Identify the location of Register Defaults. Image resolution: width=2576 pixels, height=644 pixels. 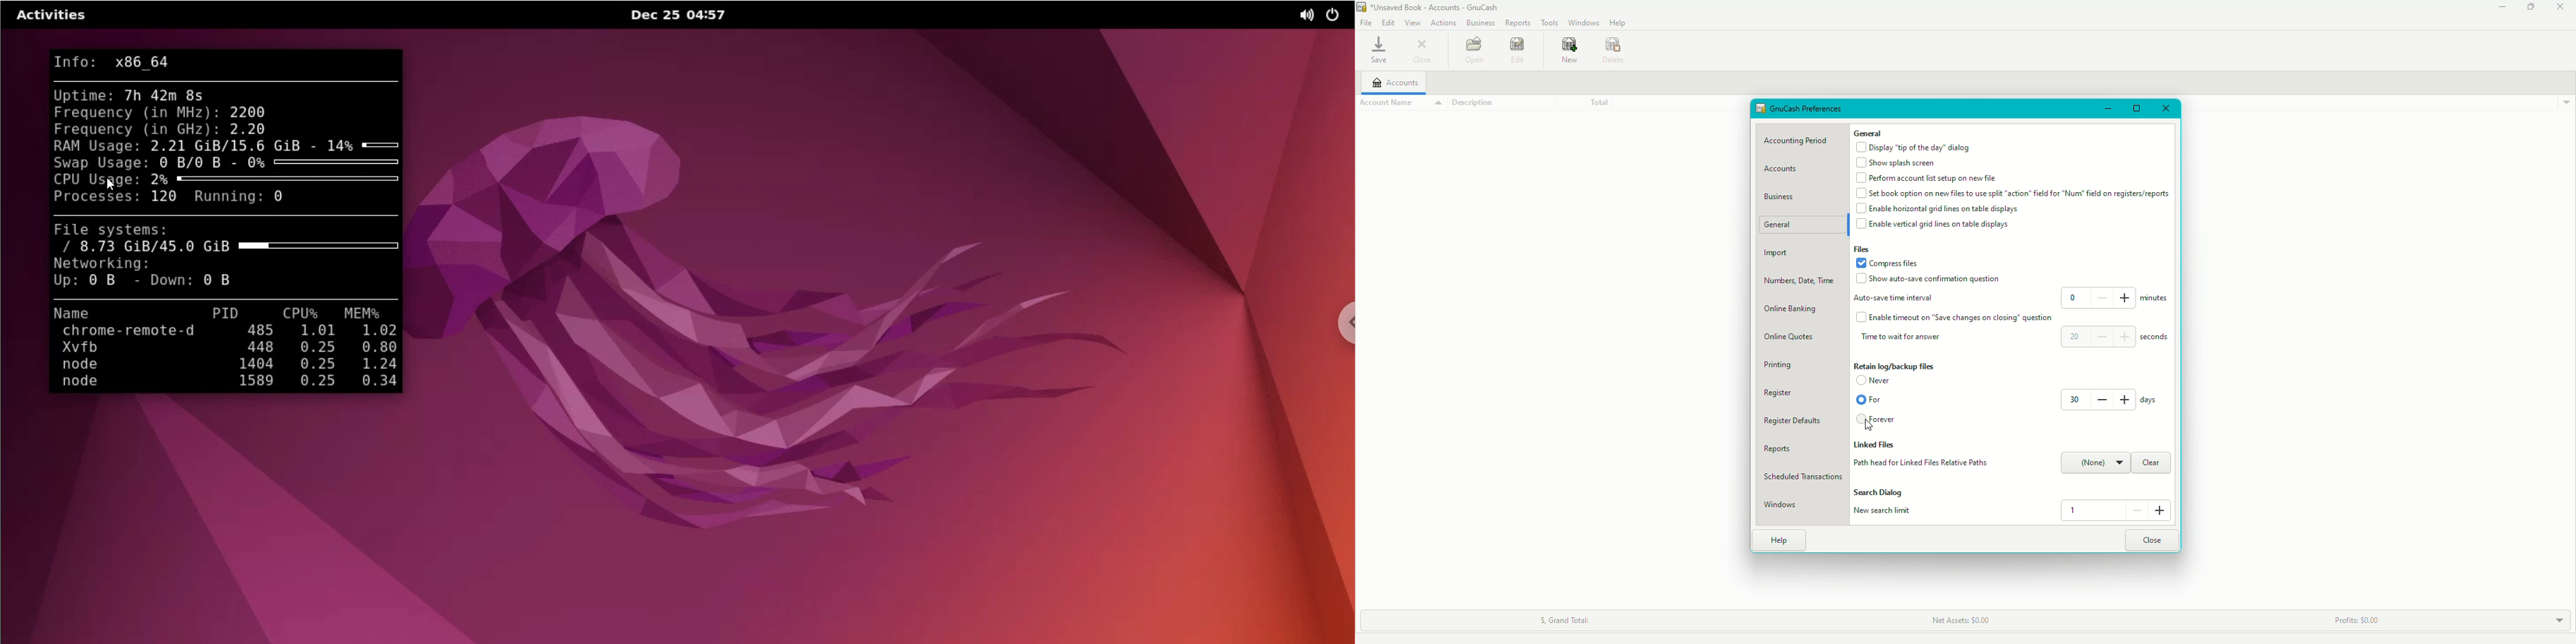
(1793, 421).